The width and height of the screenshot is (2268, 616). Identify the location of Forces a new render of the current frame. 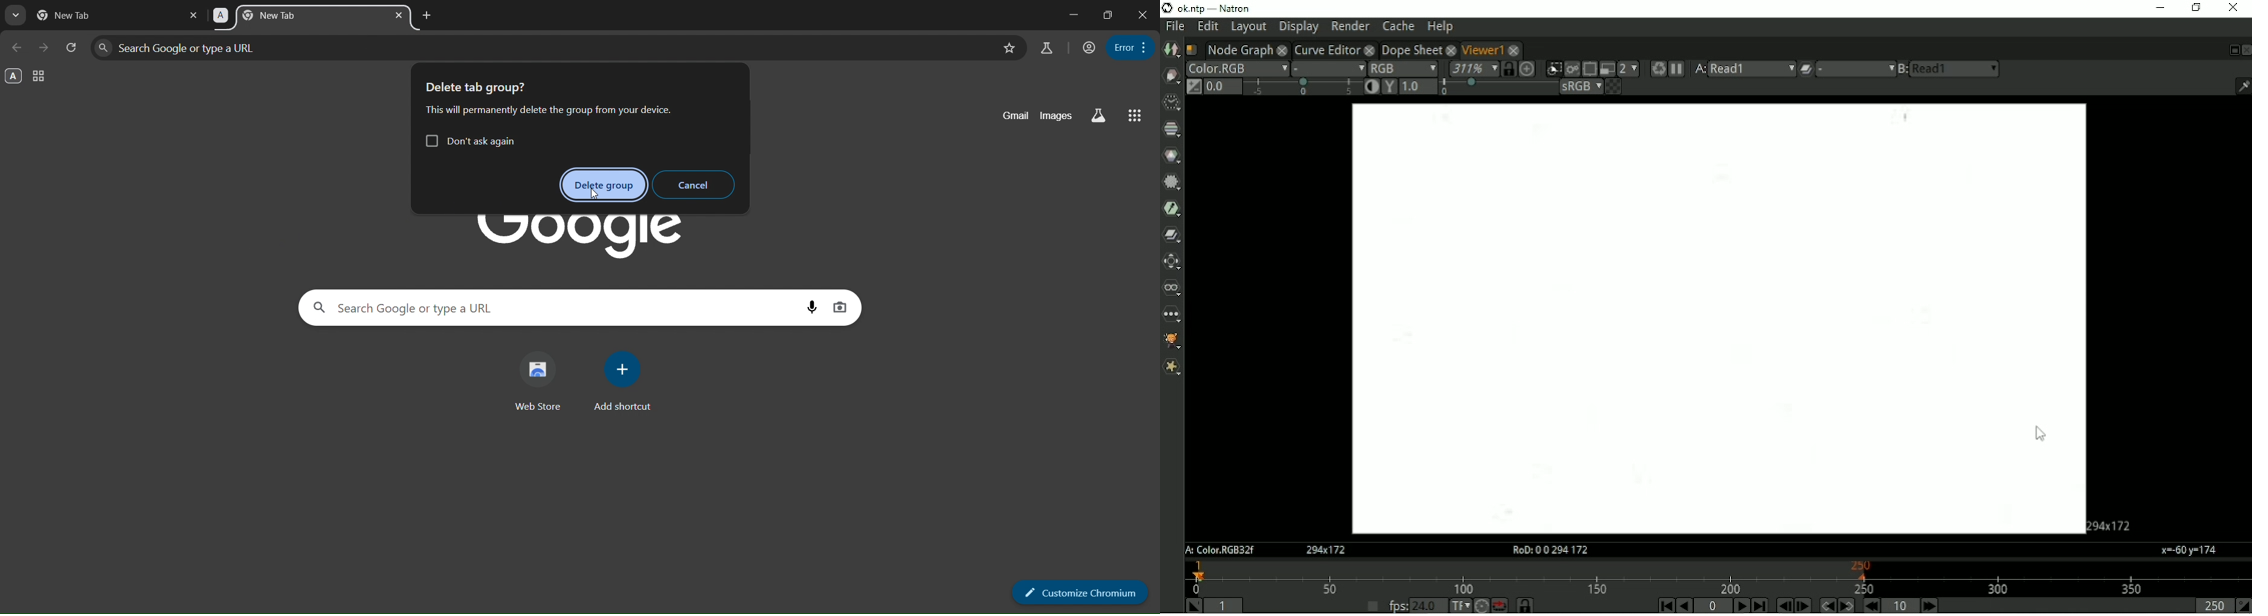
(1656, 69).